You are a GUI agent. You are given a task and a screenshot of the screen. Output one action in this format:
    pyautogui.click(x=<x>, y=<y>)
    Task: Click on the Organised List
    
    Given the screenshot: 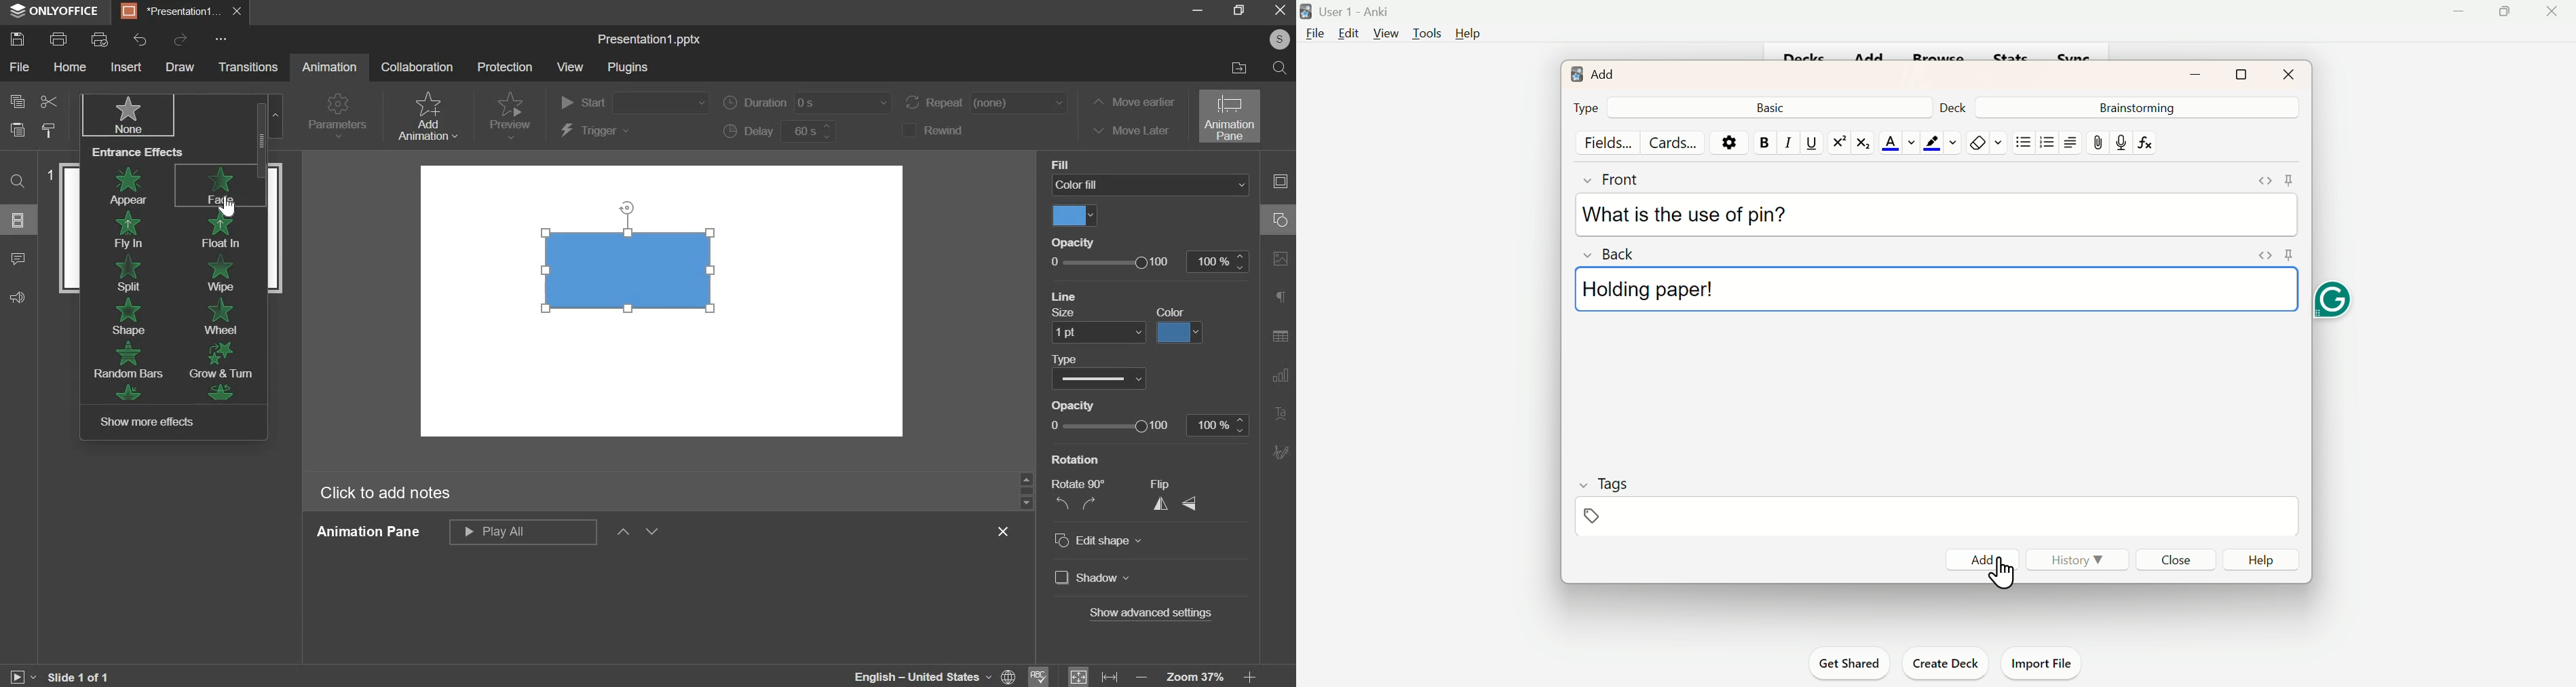 What is the action you would take?
    pyautogui.click(x=2045, y=141)
    